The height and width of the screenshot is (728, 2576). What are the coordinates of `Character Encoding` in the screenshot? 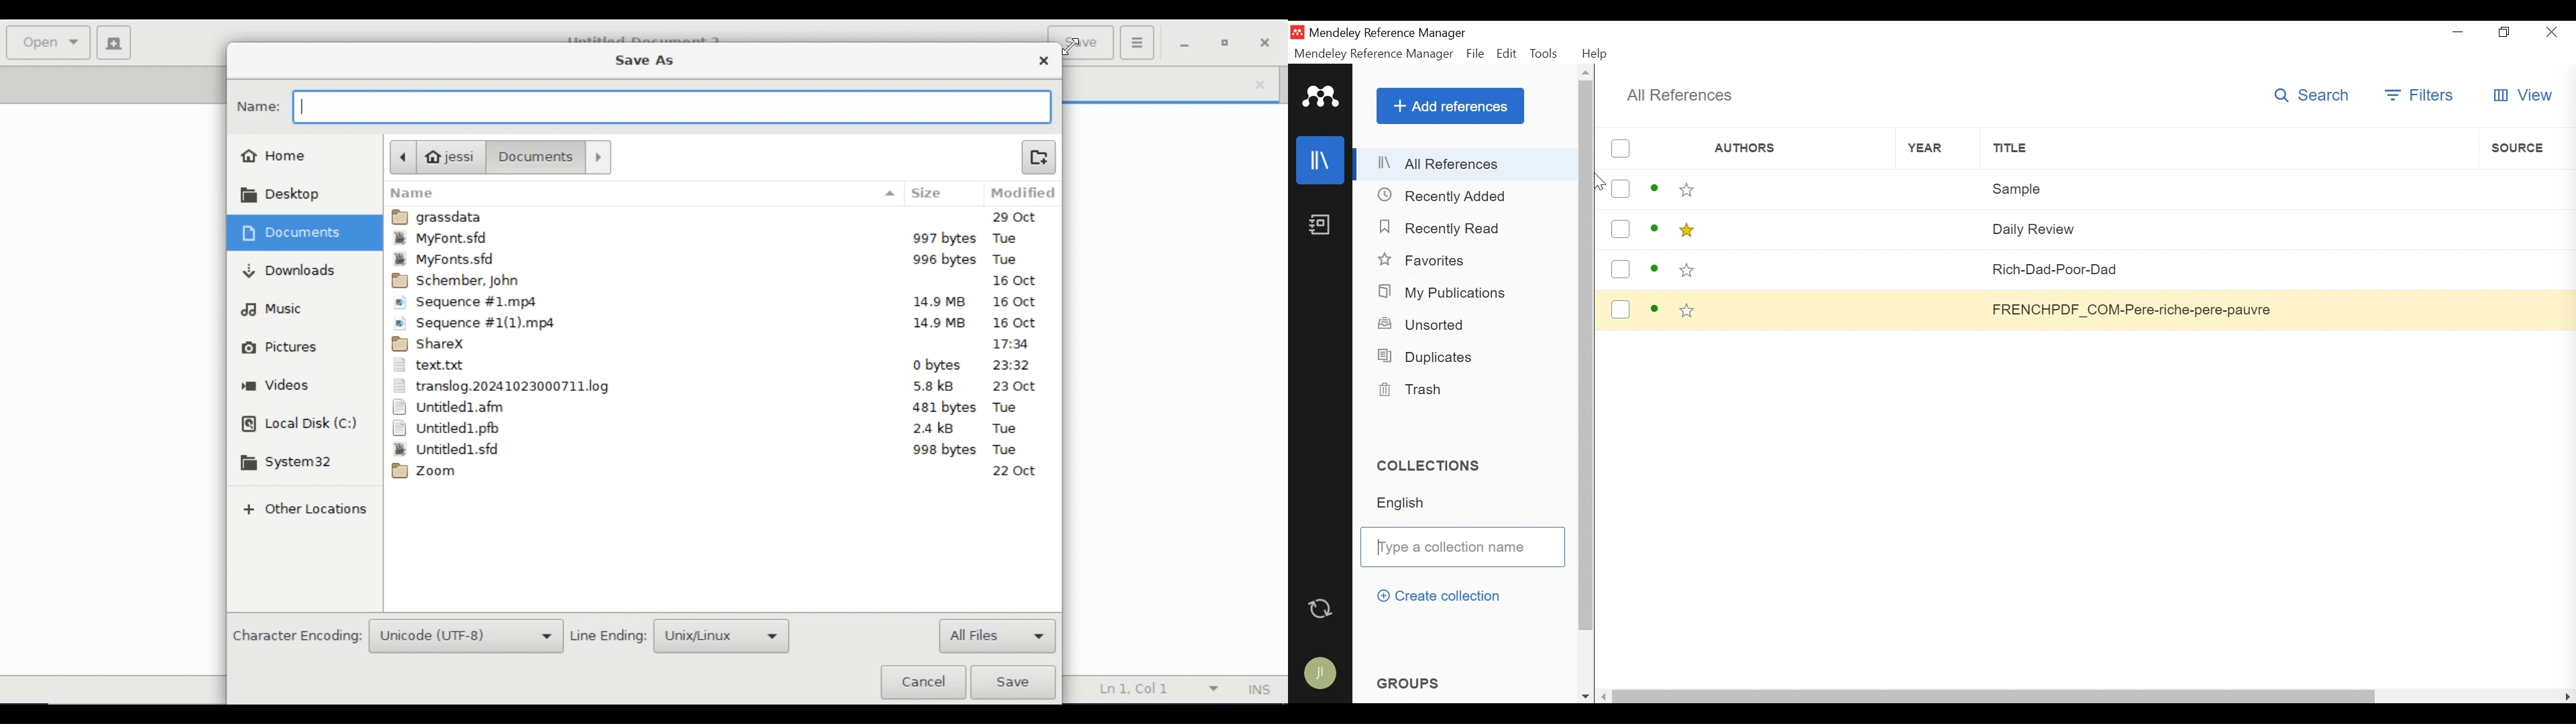 It's located at (297, 634).